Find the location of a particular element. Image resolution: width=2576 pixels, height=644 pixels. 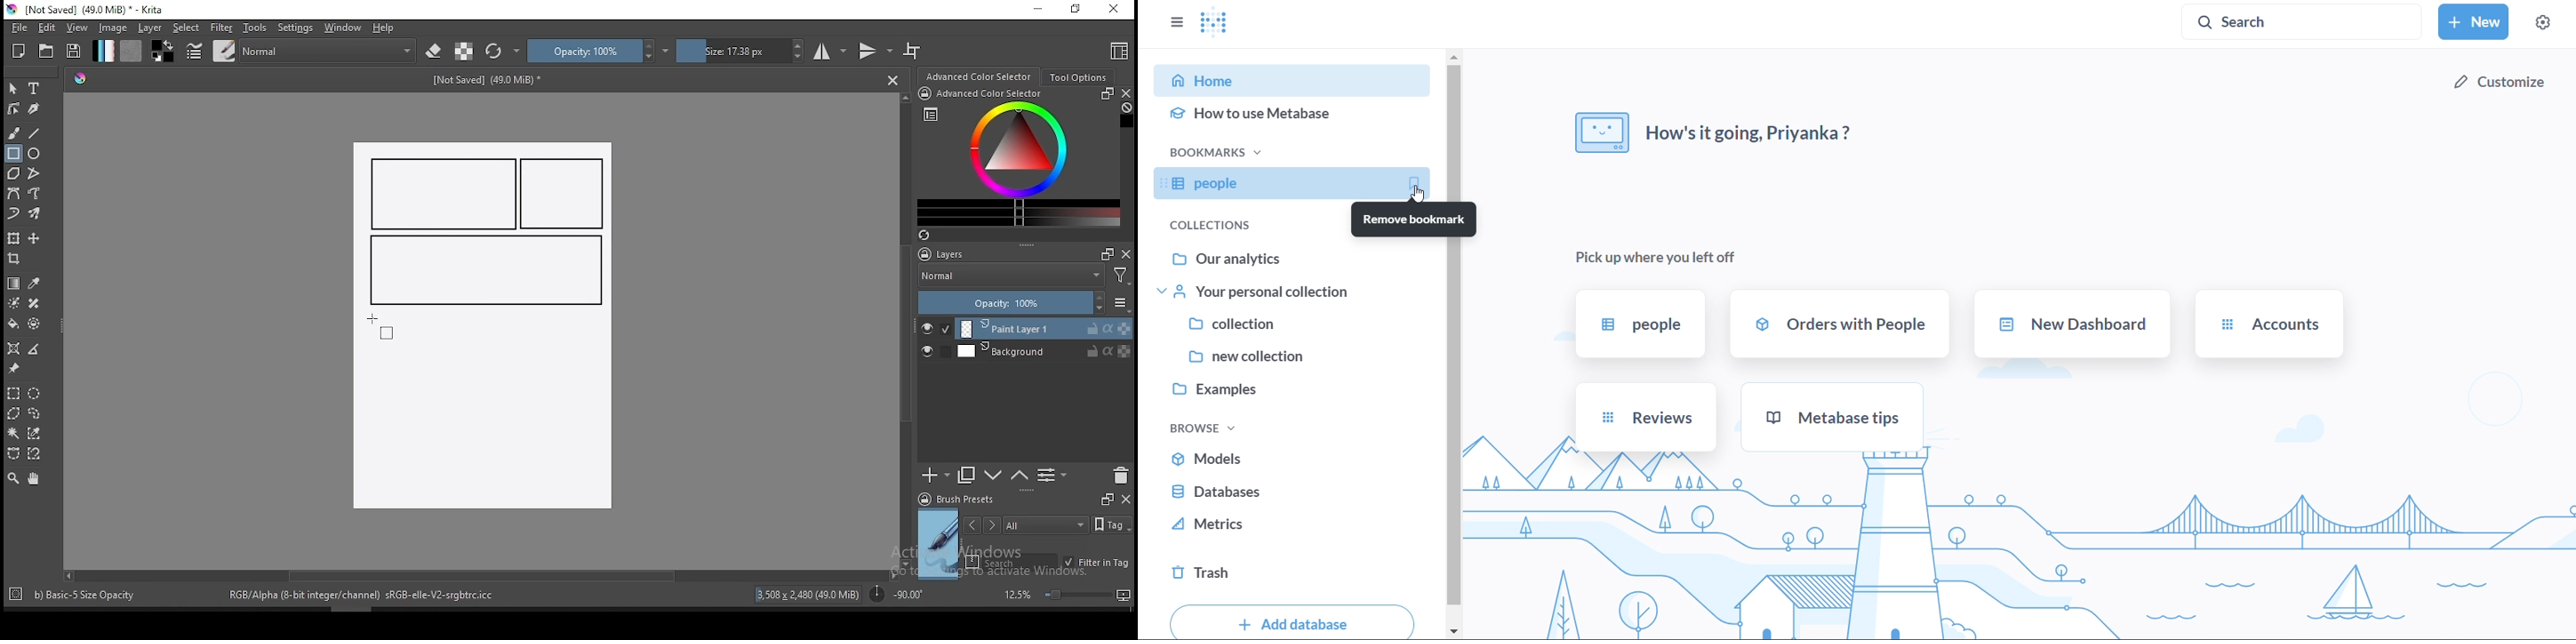

mouse pointer is located at coordinates (382, 329).